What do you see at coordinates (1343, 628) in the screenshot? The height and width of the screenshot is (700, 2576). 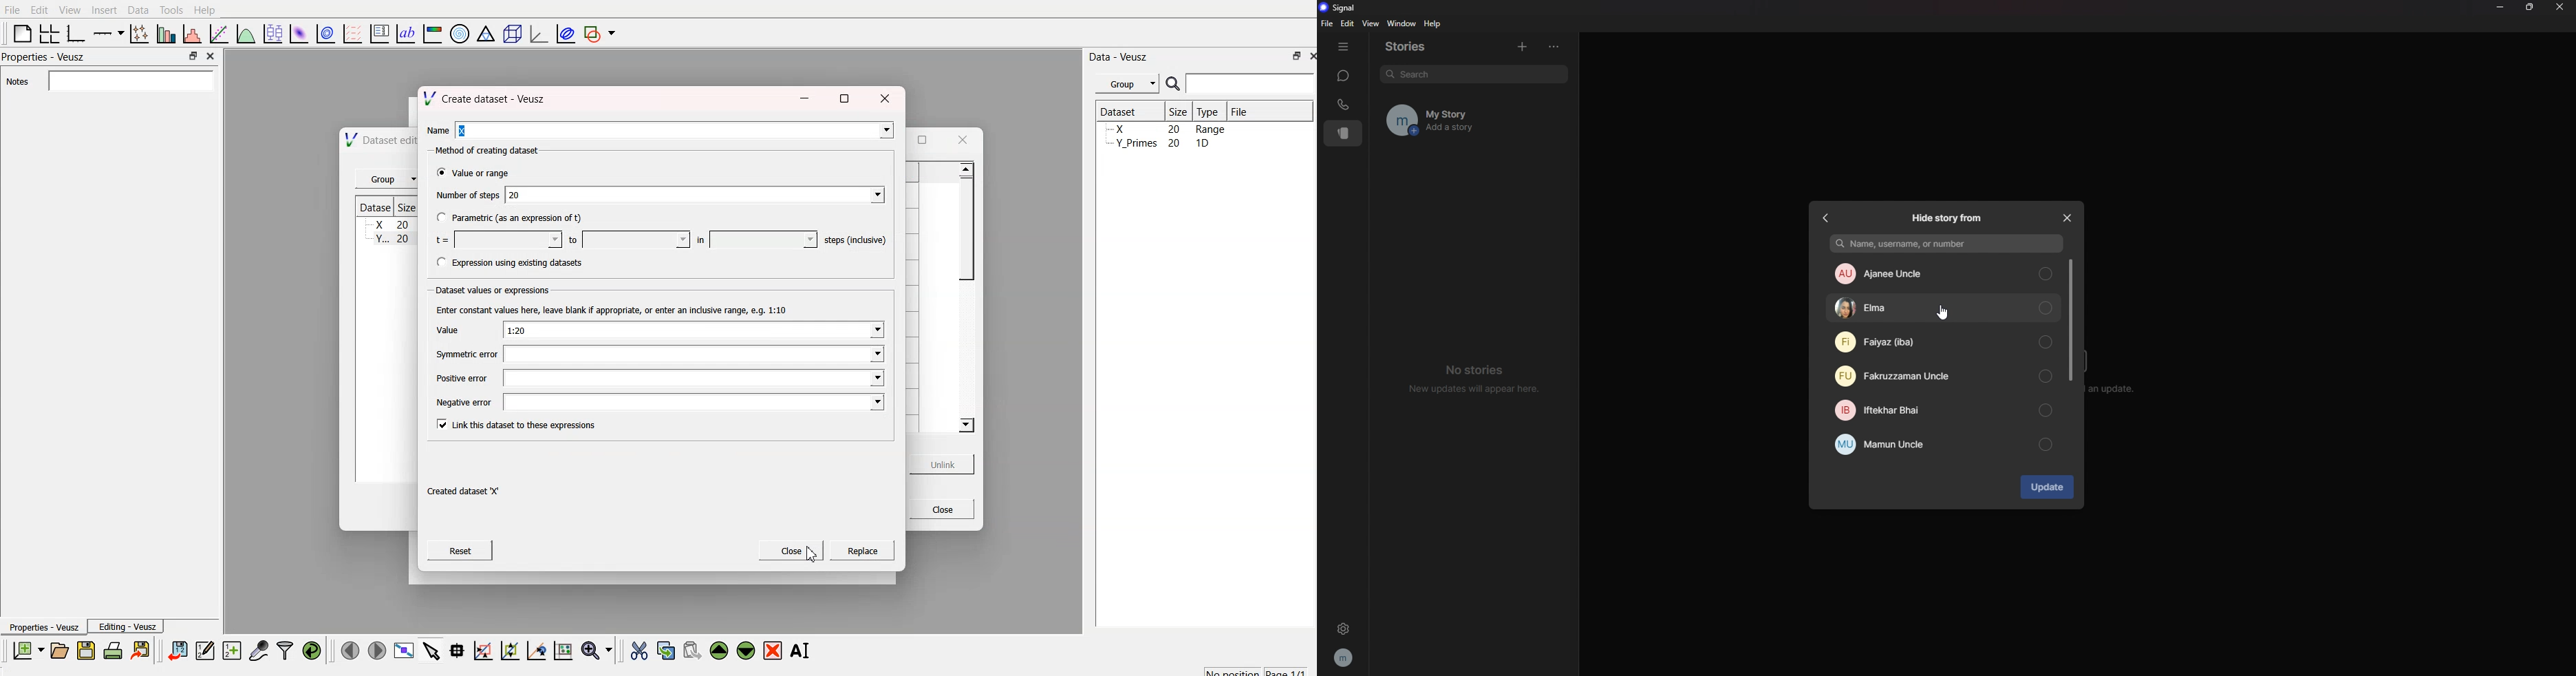 I see `settings` at bounding box center [1343, 628].